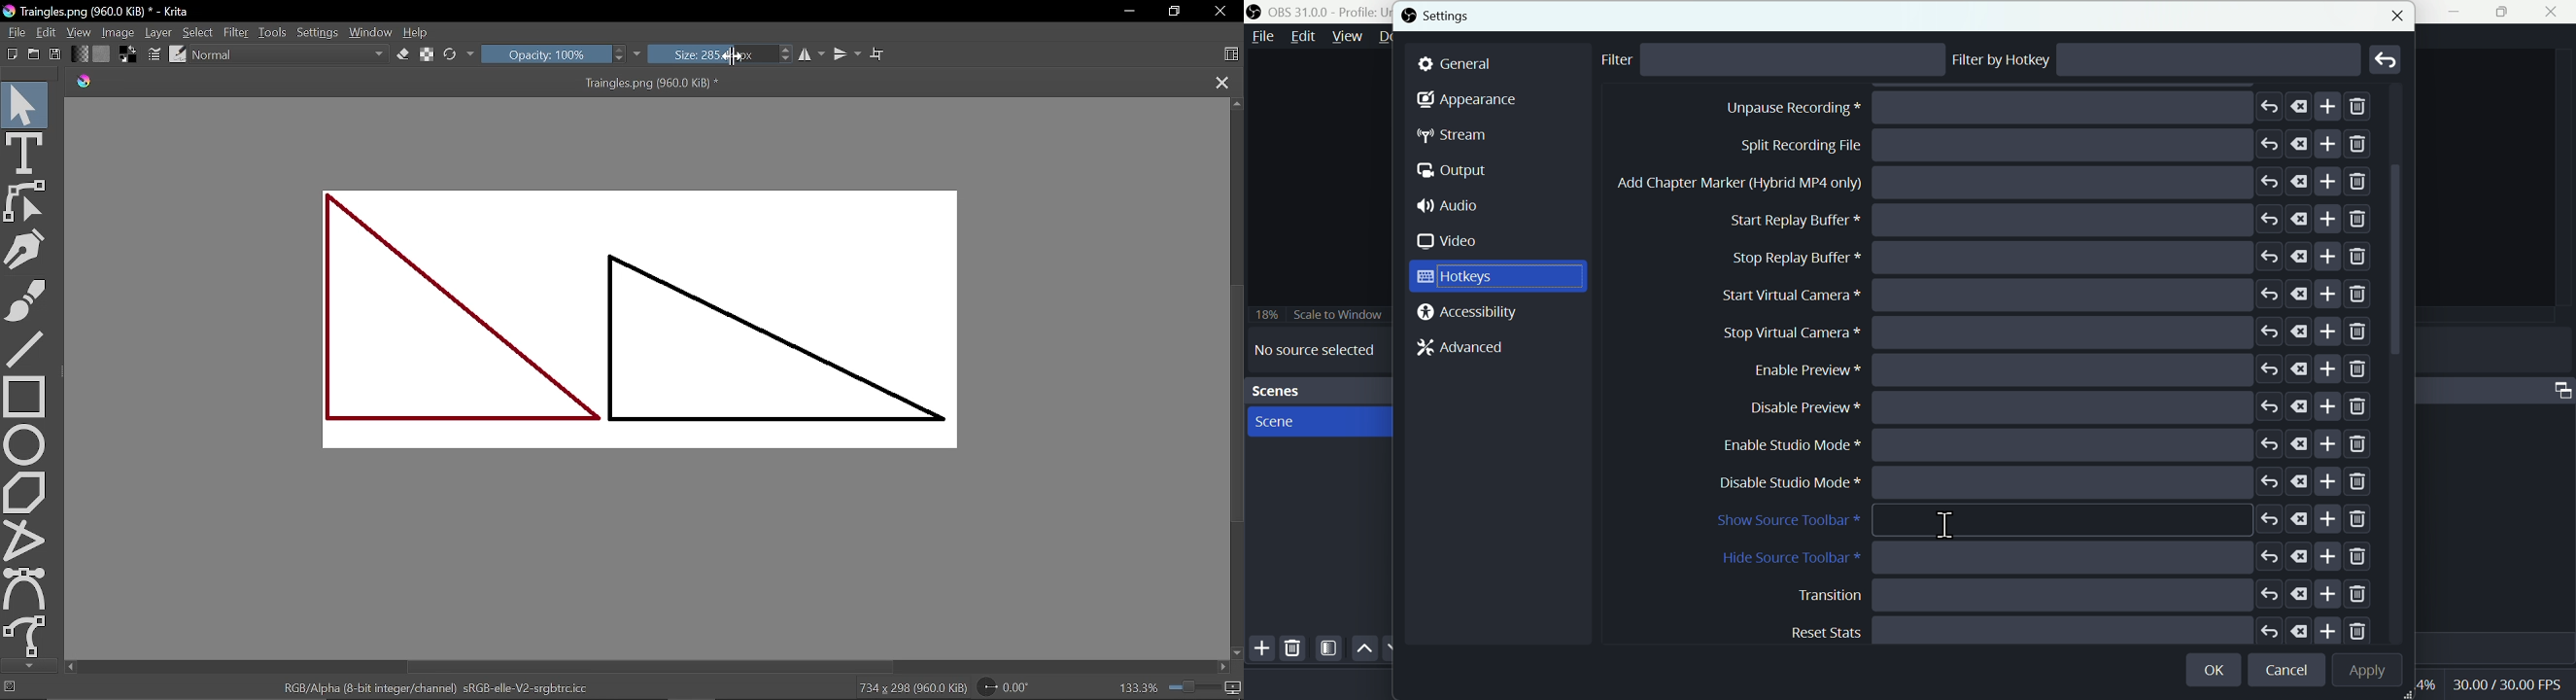  Describe the element at coordinates (2216, 667) in the screenshot. I see `OK` at that location.